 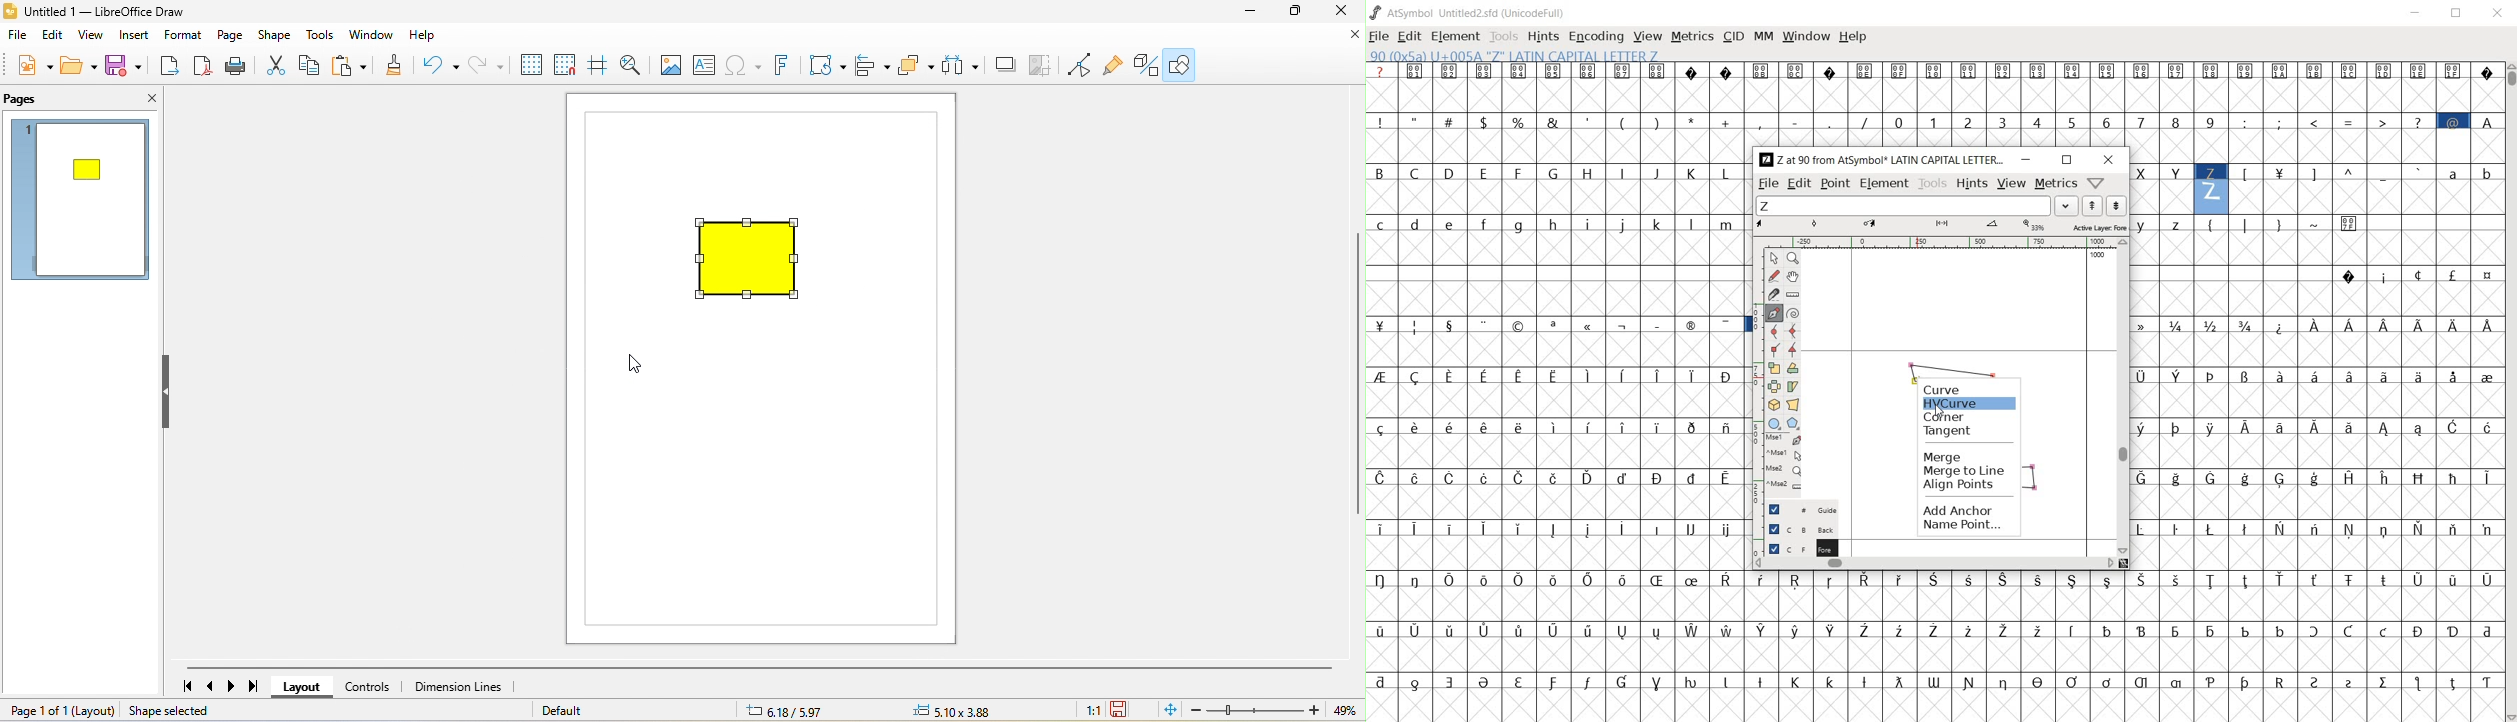 What do you see at coordinates (1733, 36) in the screenshot?
I see `cid` at bounding box center [1733, 36].